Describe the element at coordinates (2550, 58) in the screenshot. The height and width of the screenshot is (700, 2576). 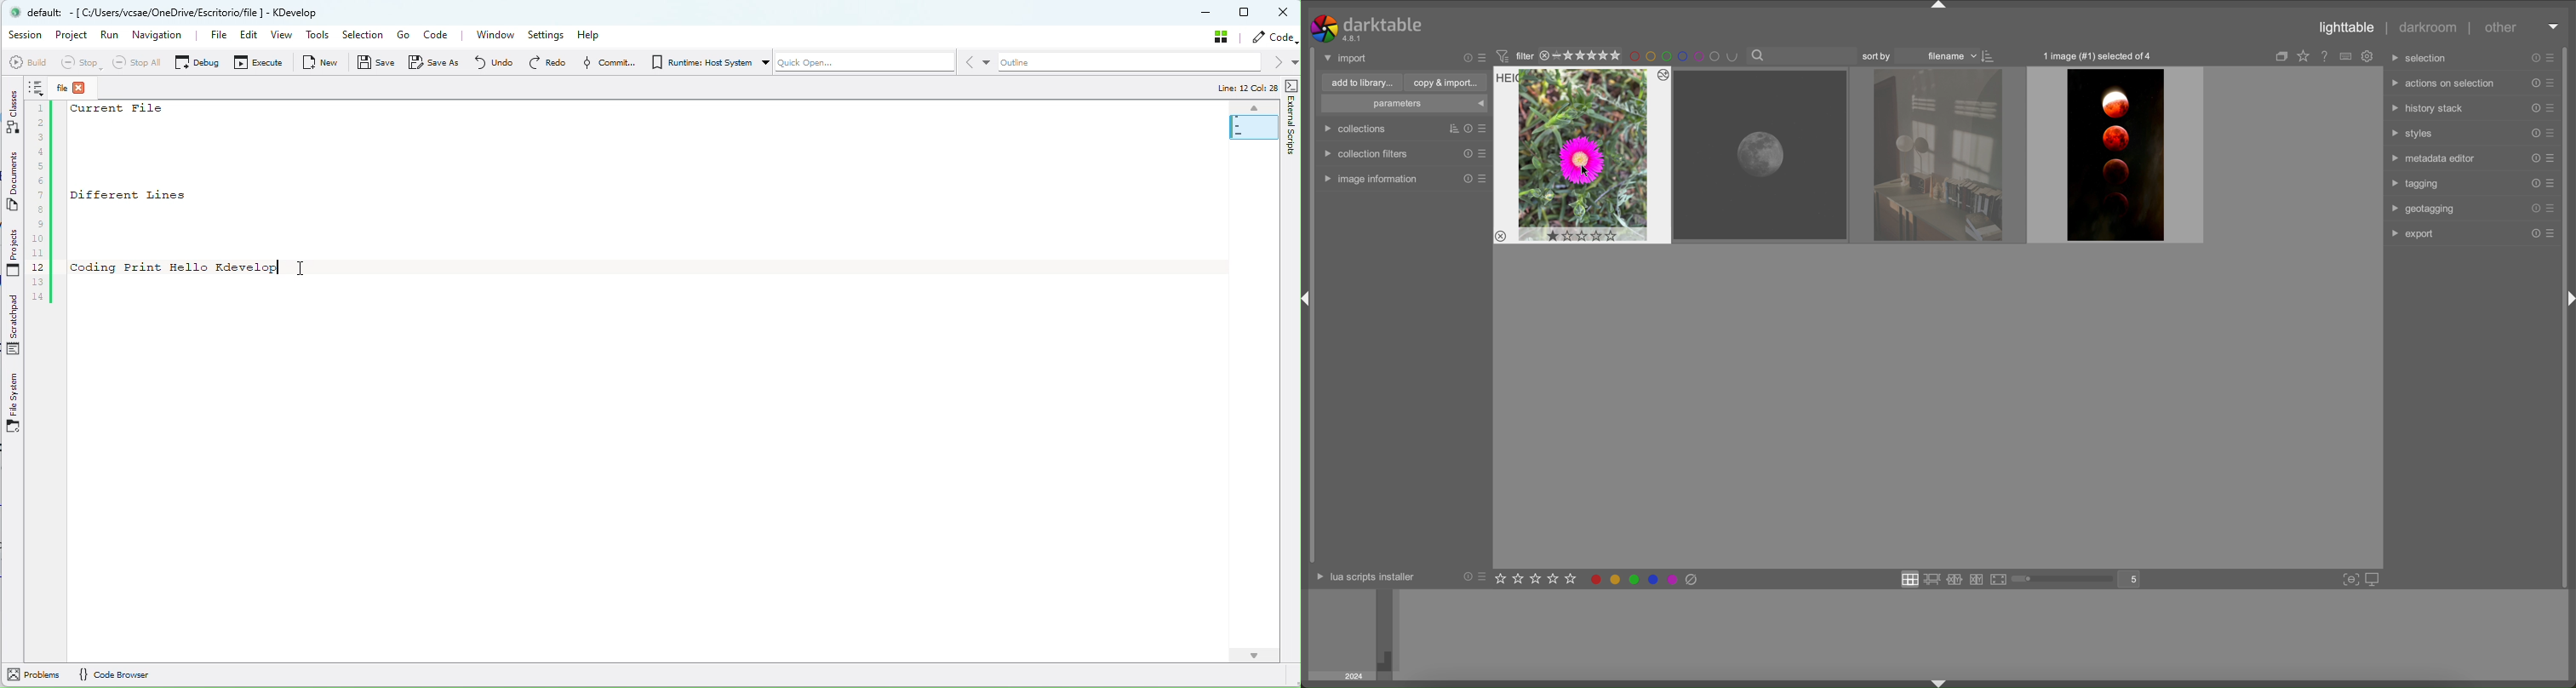
I see `presets` at that location.